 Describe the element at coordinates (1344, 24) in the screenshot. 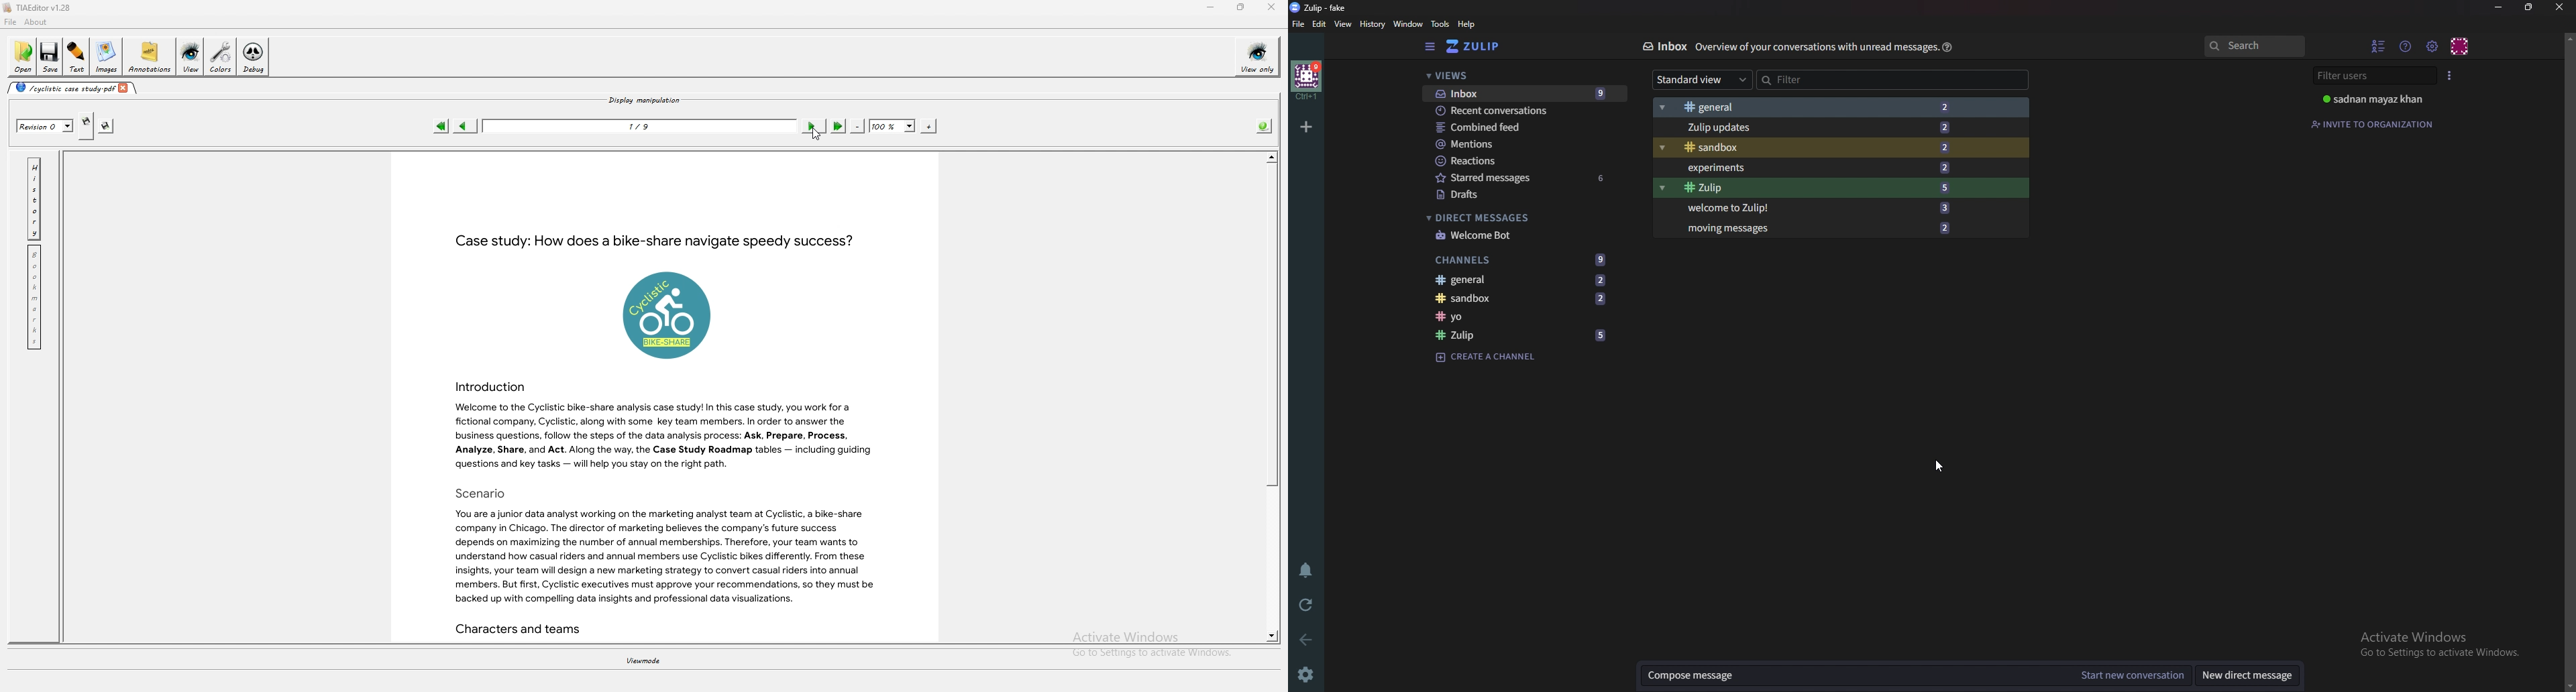

I see `view` at that location.